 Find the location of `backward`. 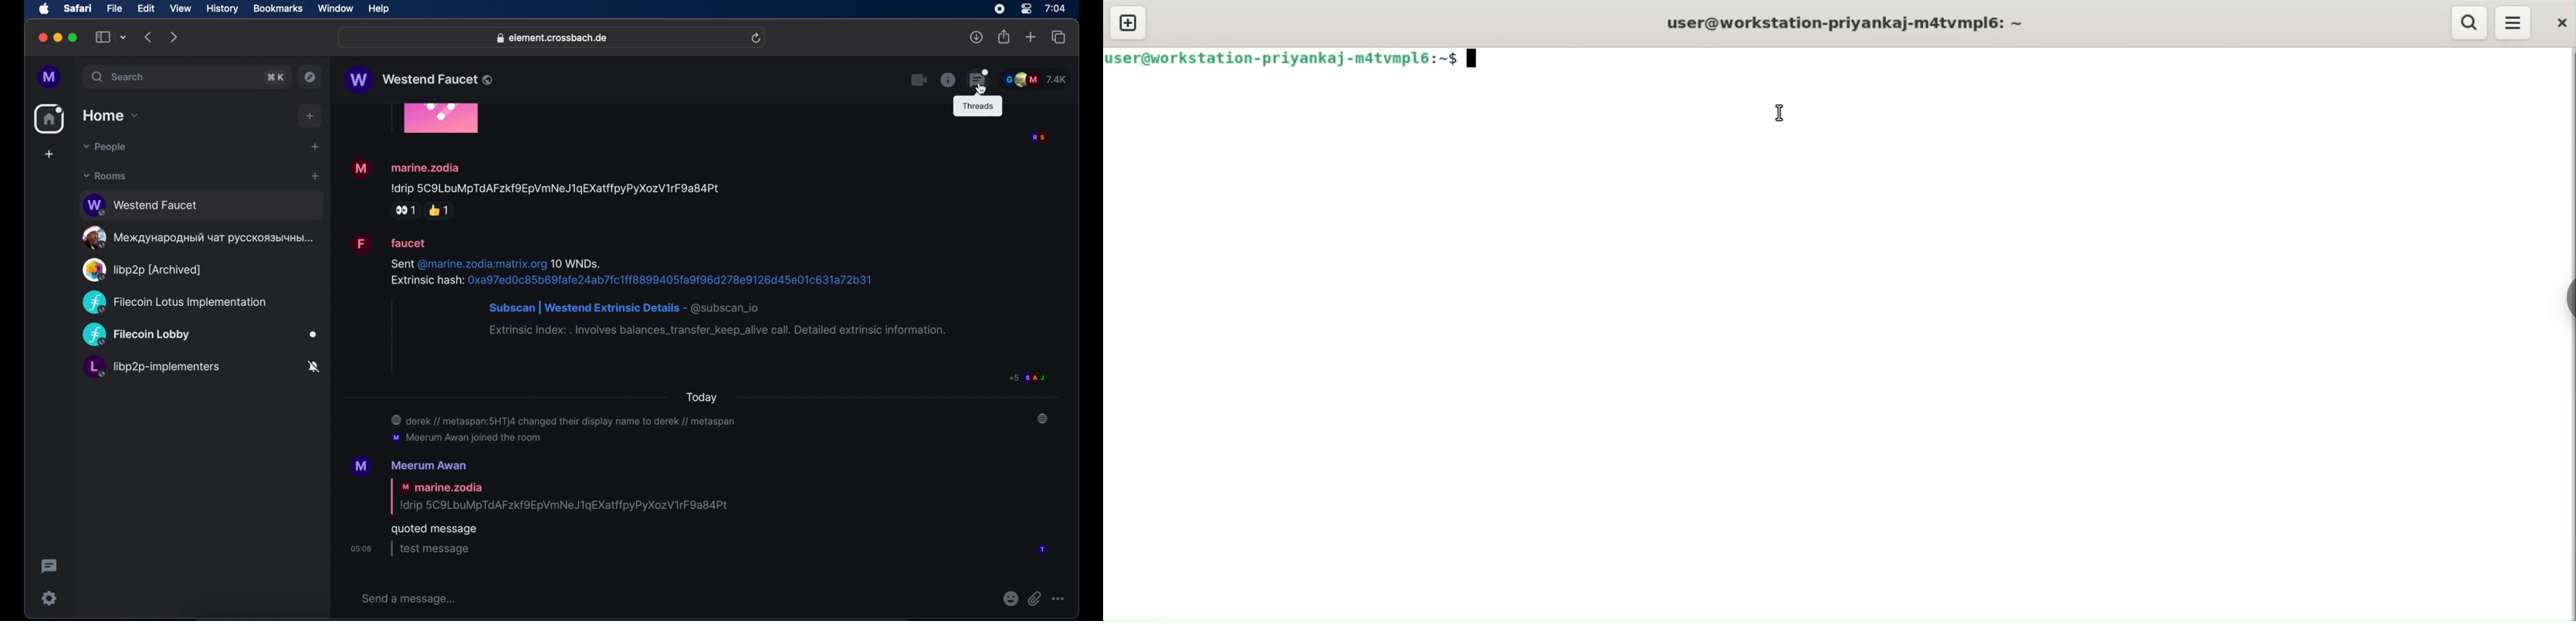

backward is located at coordinates (149, 37).